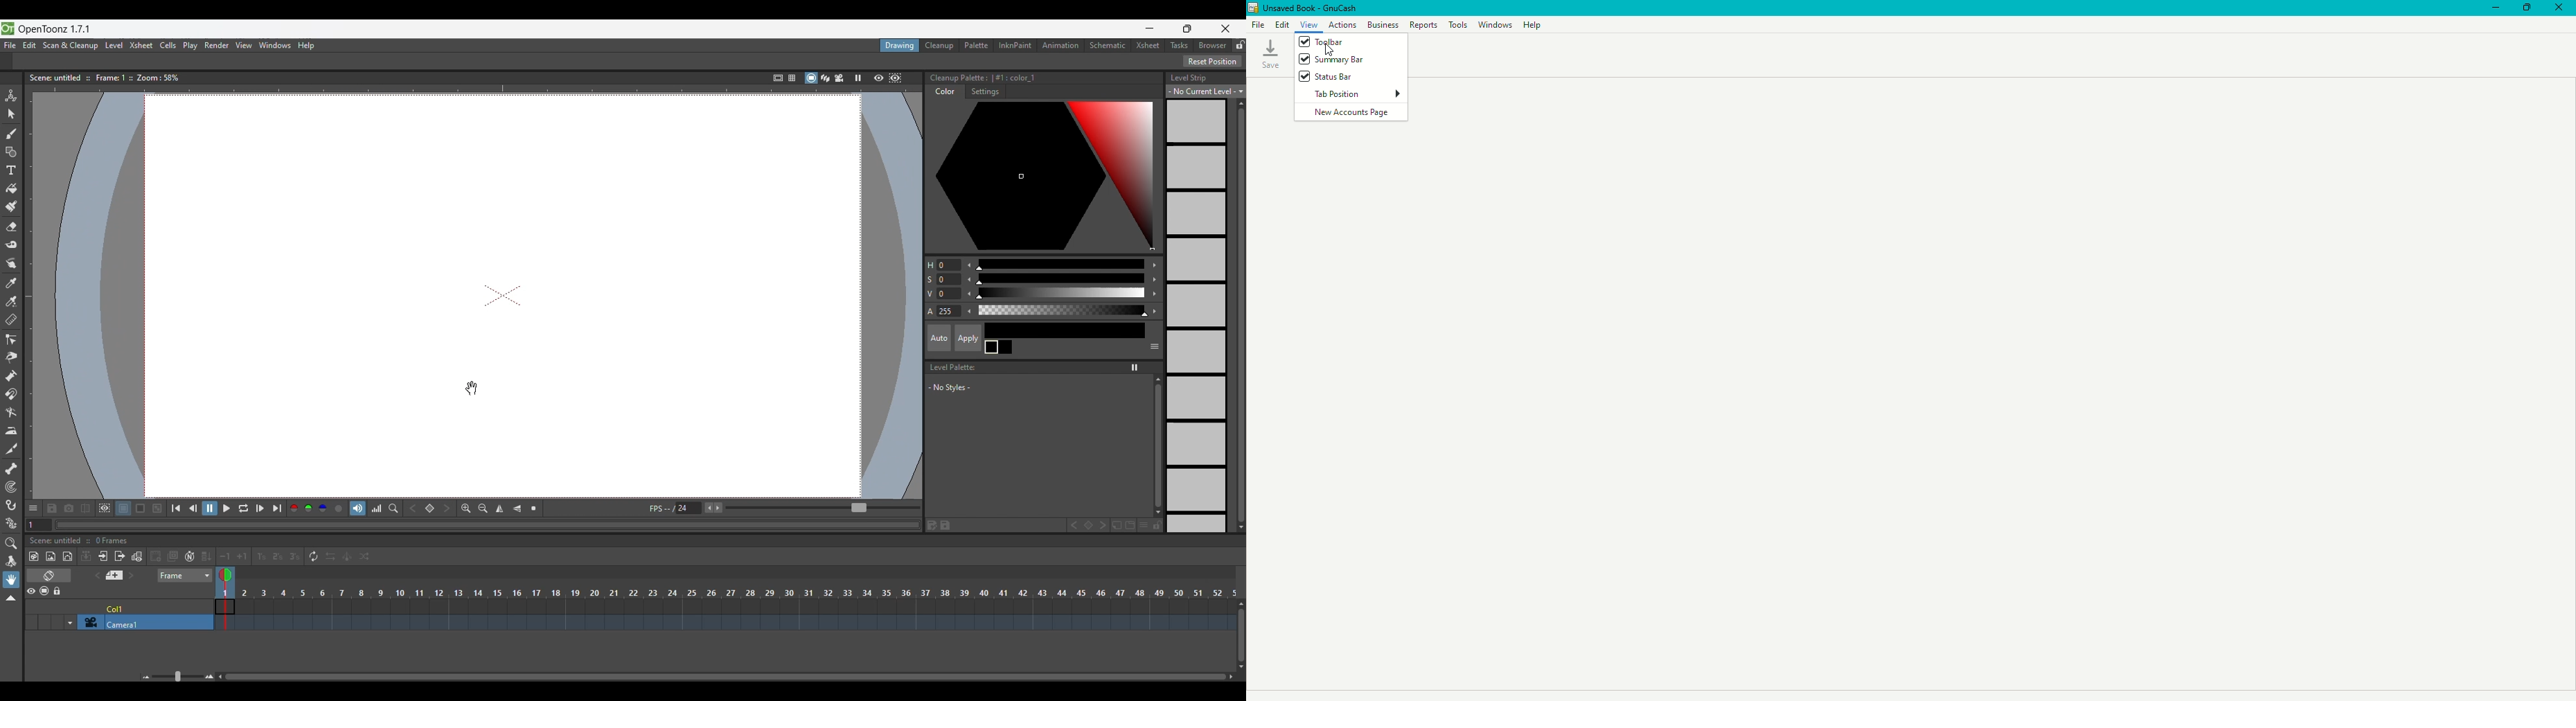  Describe the element at coordinates (1259, 25) in the screenshot. I see `File` at that location.